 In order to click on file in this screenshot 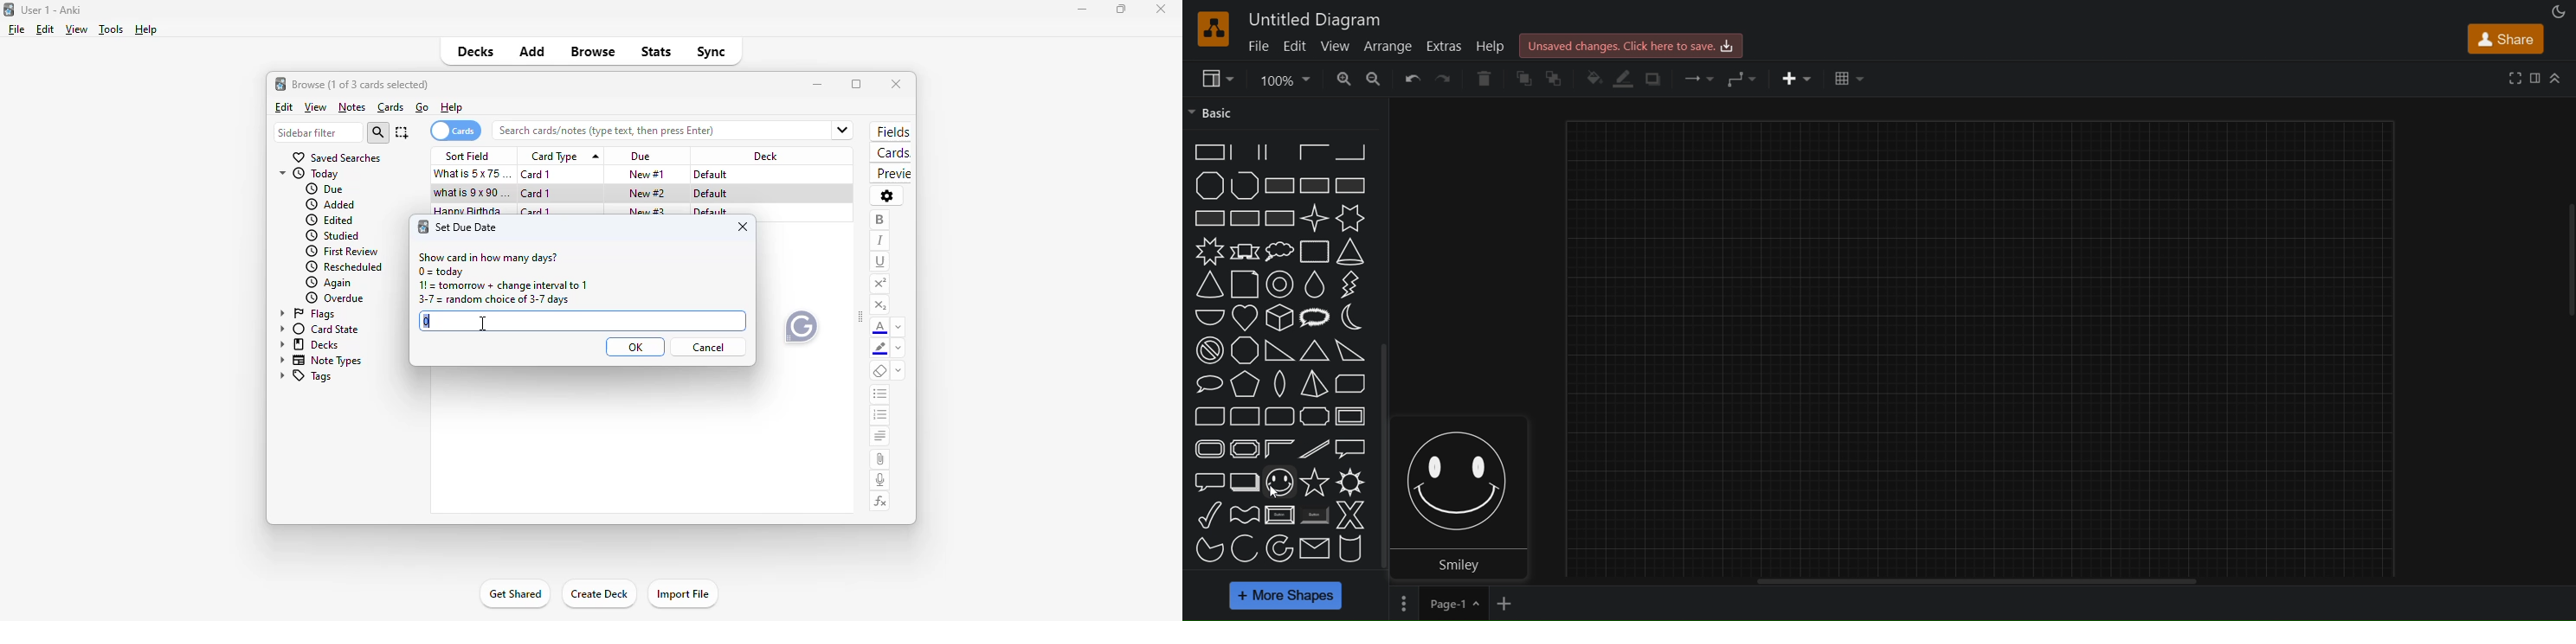, I will do `click(16, 29)`.